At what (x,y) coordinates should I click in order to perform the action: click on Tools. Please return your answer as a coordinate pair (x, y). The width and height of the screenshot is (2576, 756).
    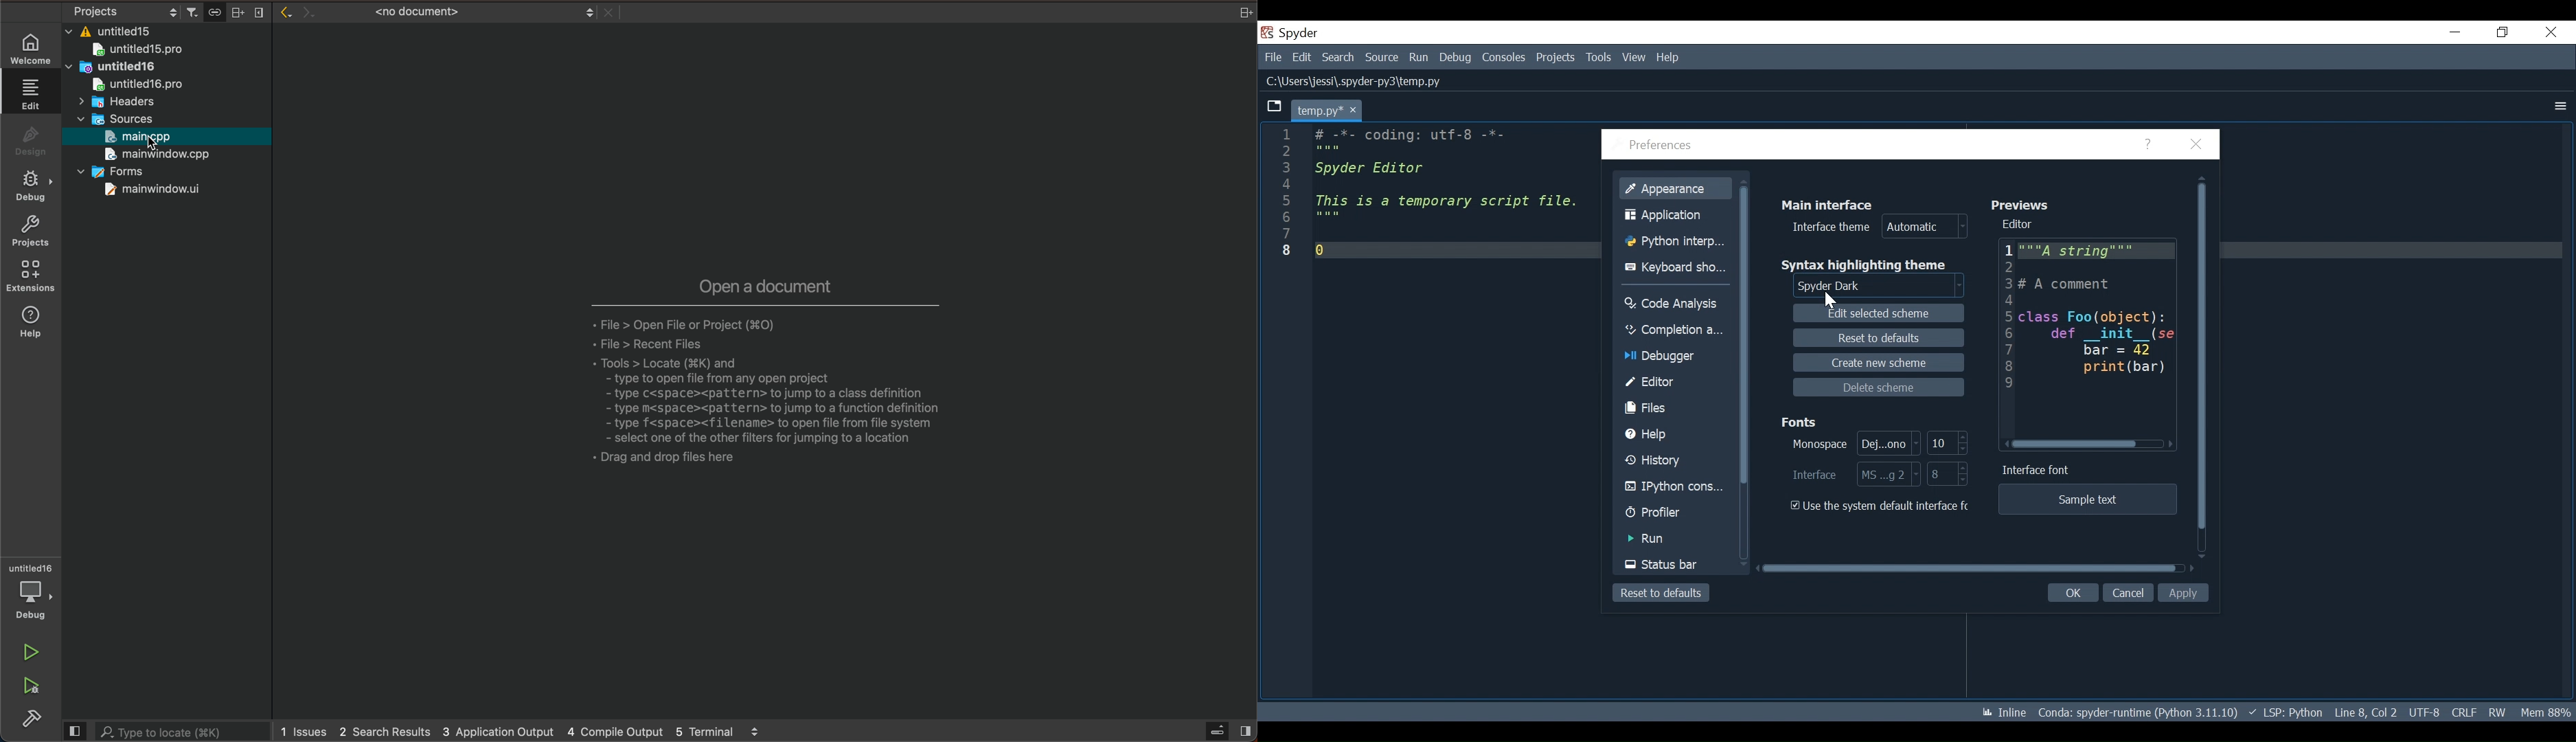
    Looking at the image, I should click on (1597, 58).